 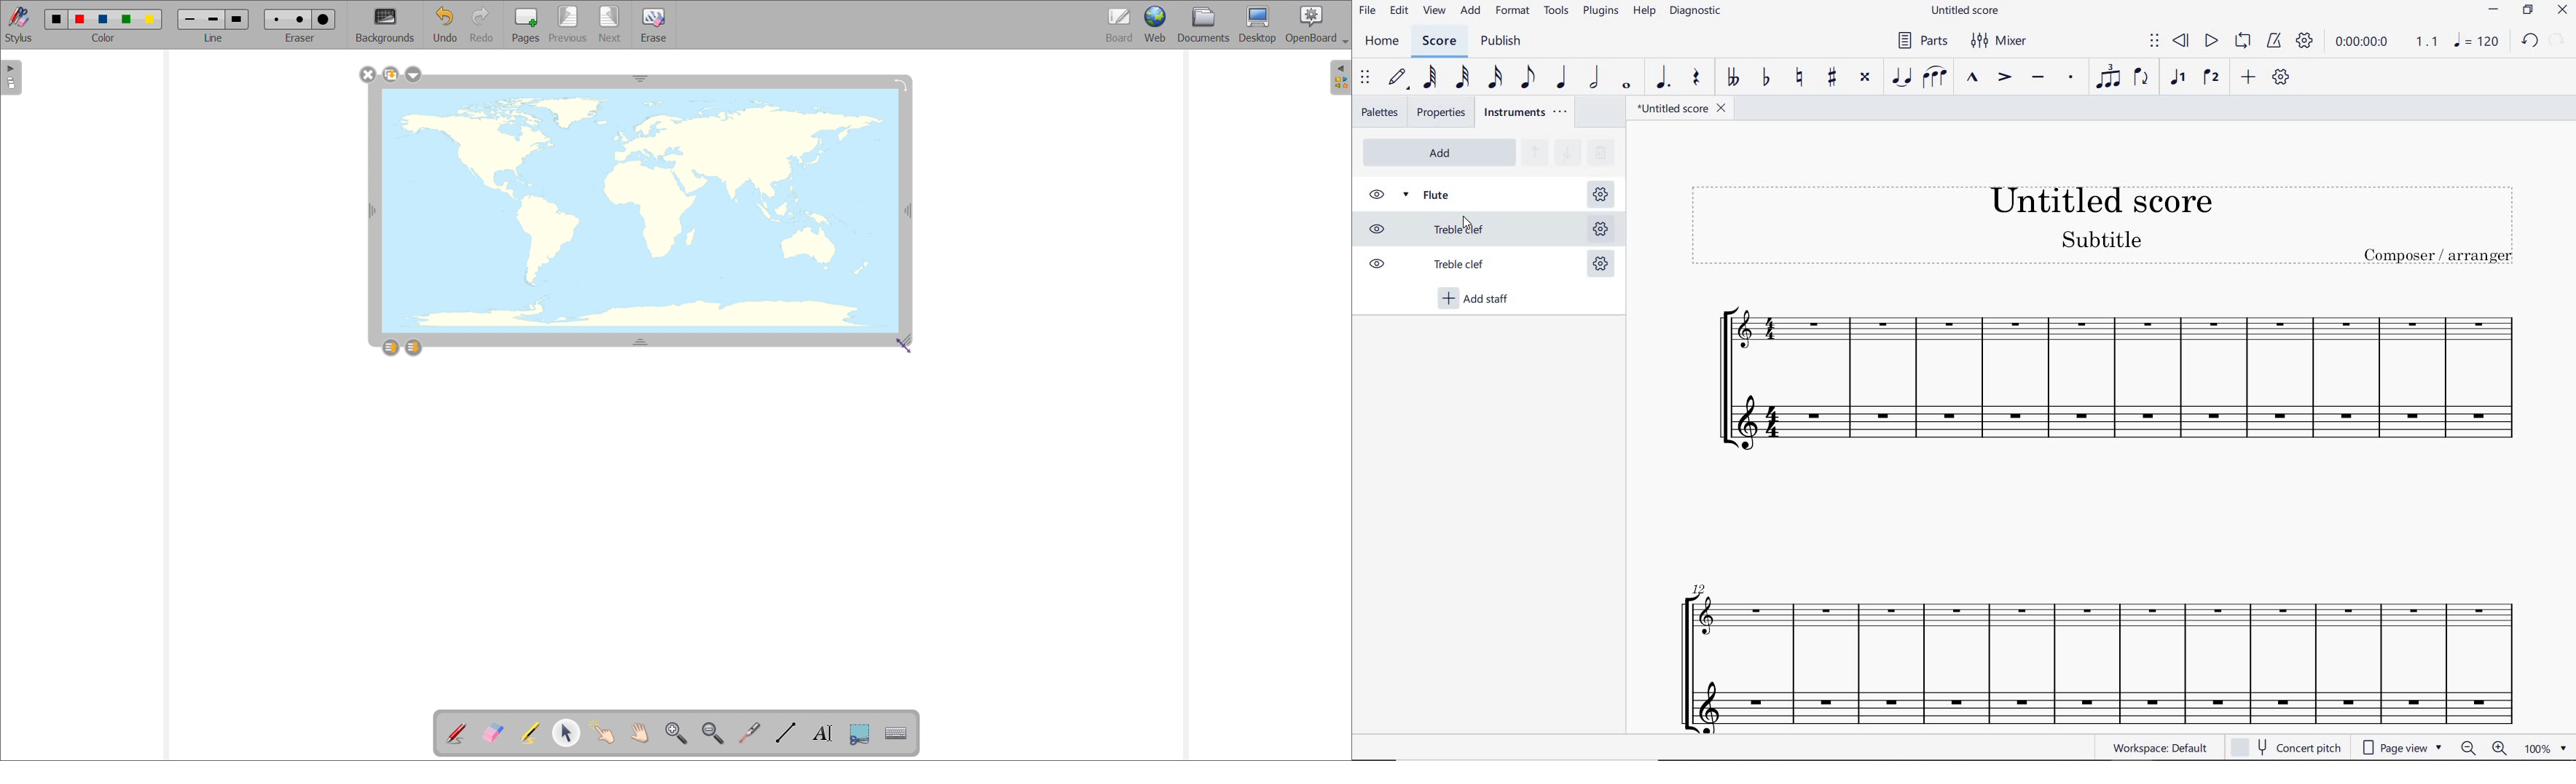 What do you see at coordinates (2153, 41) in the screenshot?
I see `SELECT TO MOVE` at bounding box center [2153, 41].